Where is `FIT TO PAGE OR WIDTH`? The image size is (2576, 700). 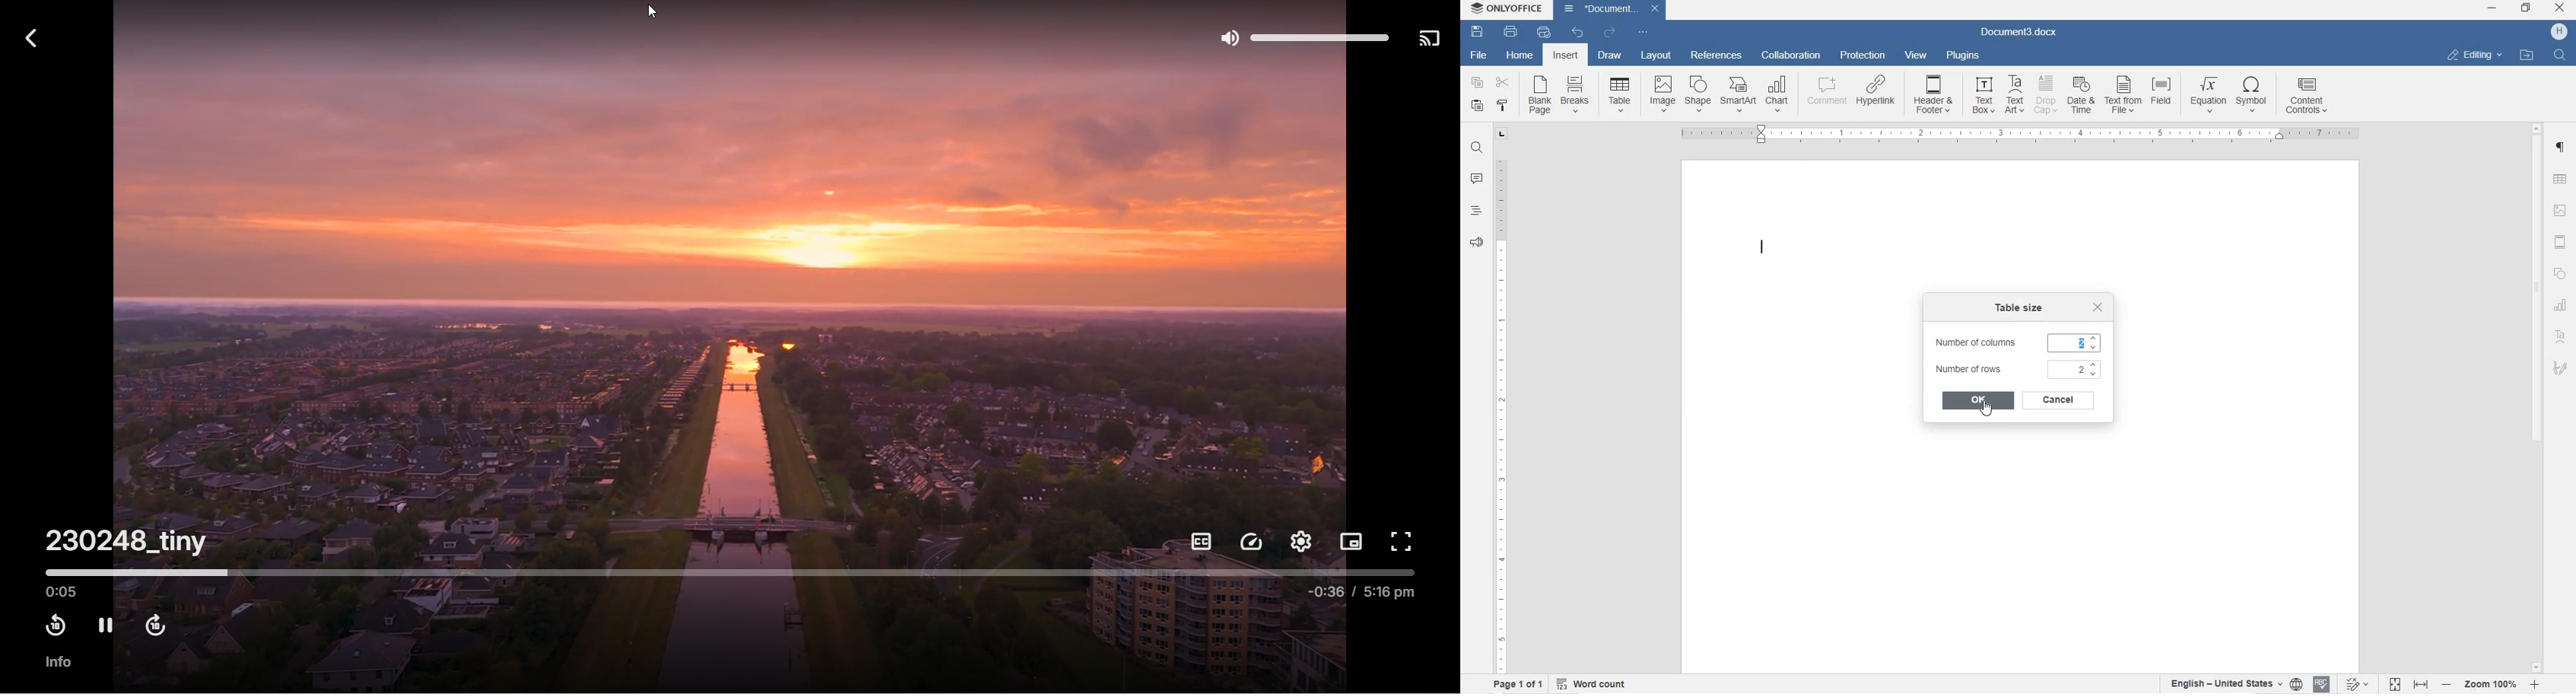 FIT TO PAGE OR WIDTH is located at coordinates (2409, 685).